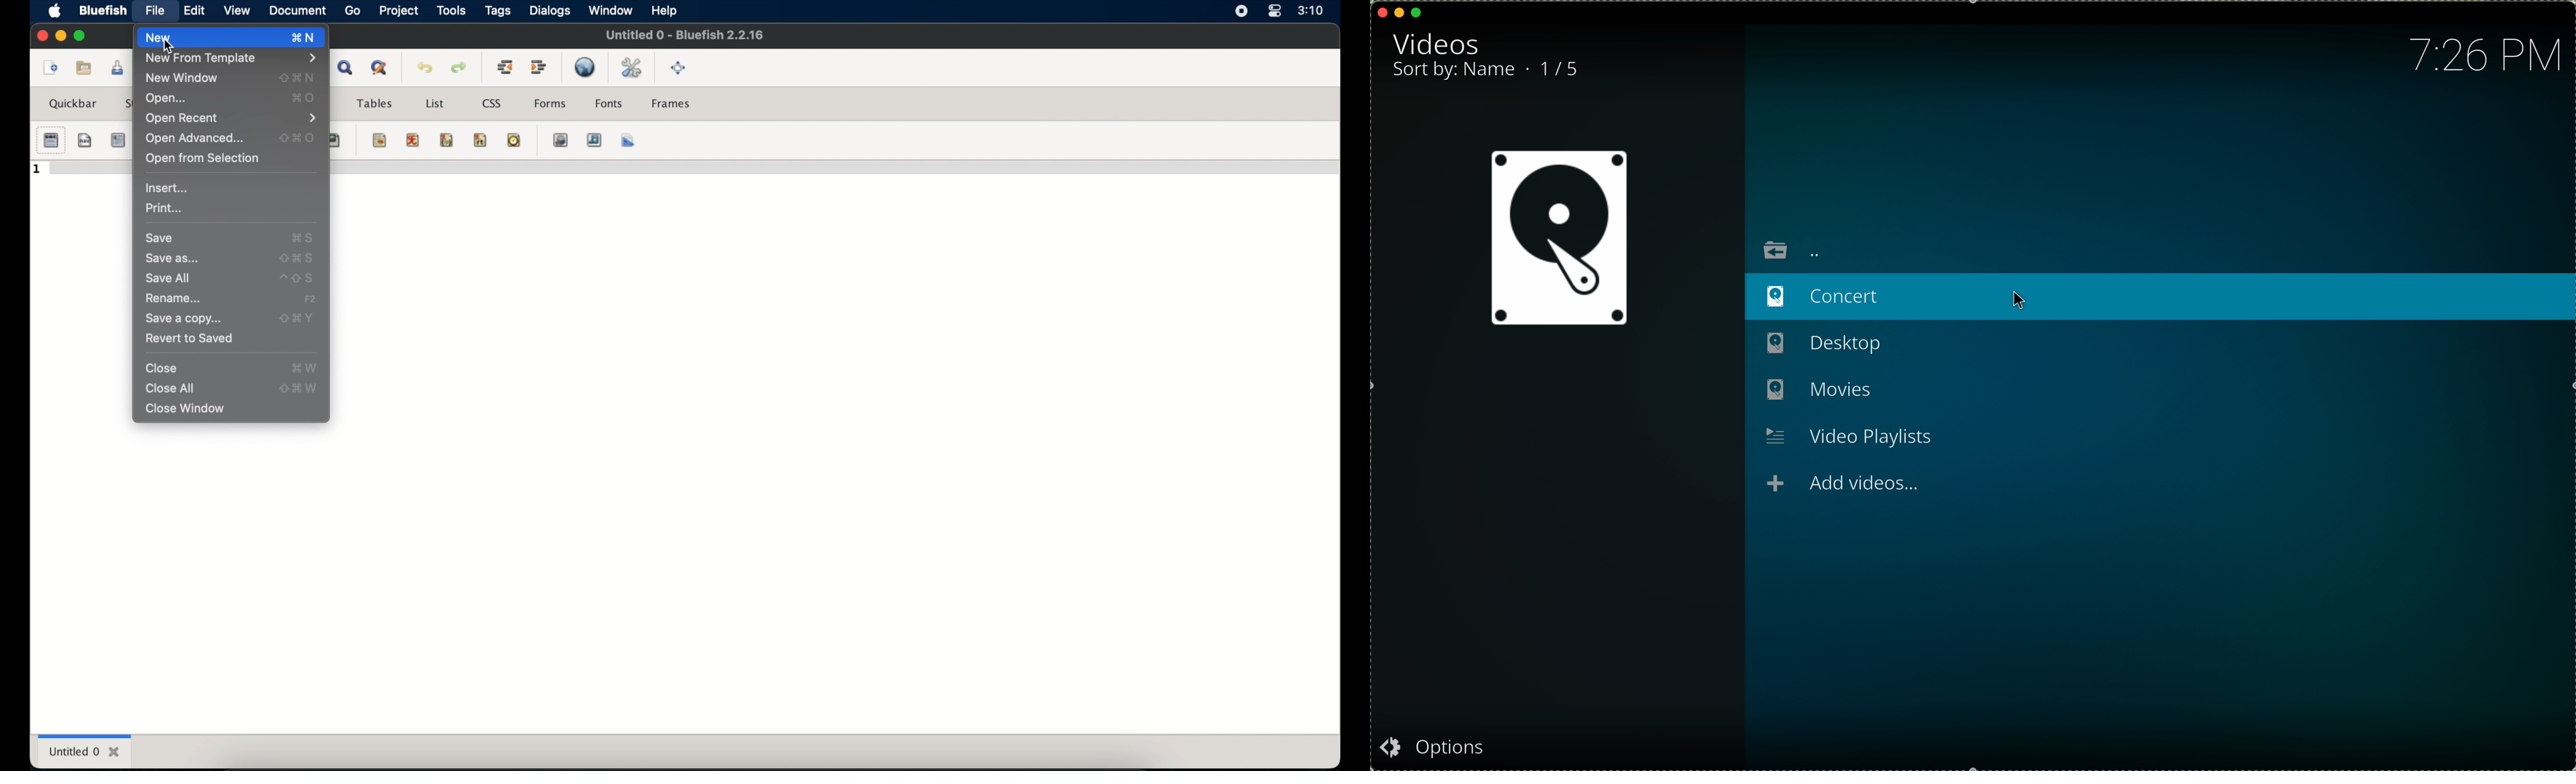  I want to click on maximise, so click(1417, 12).